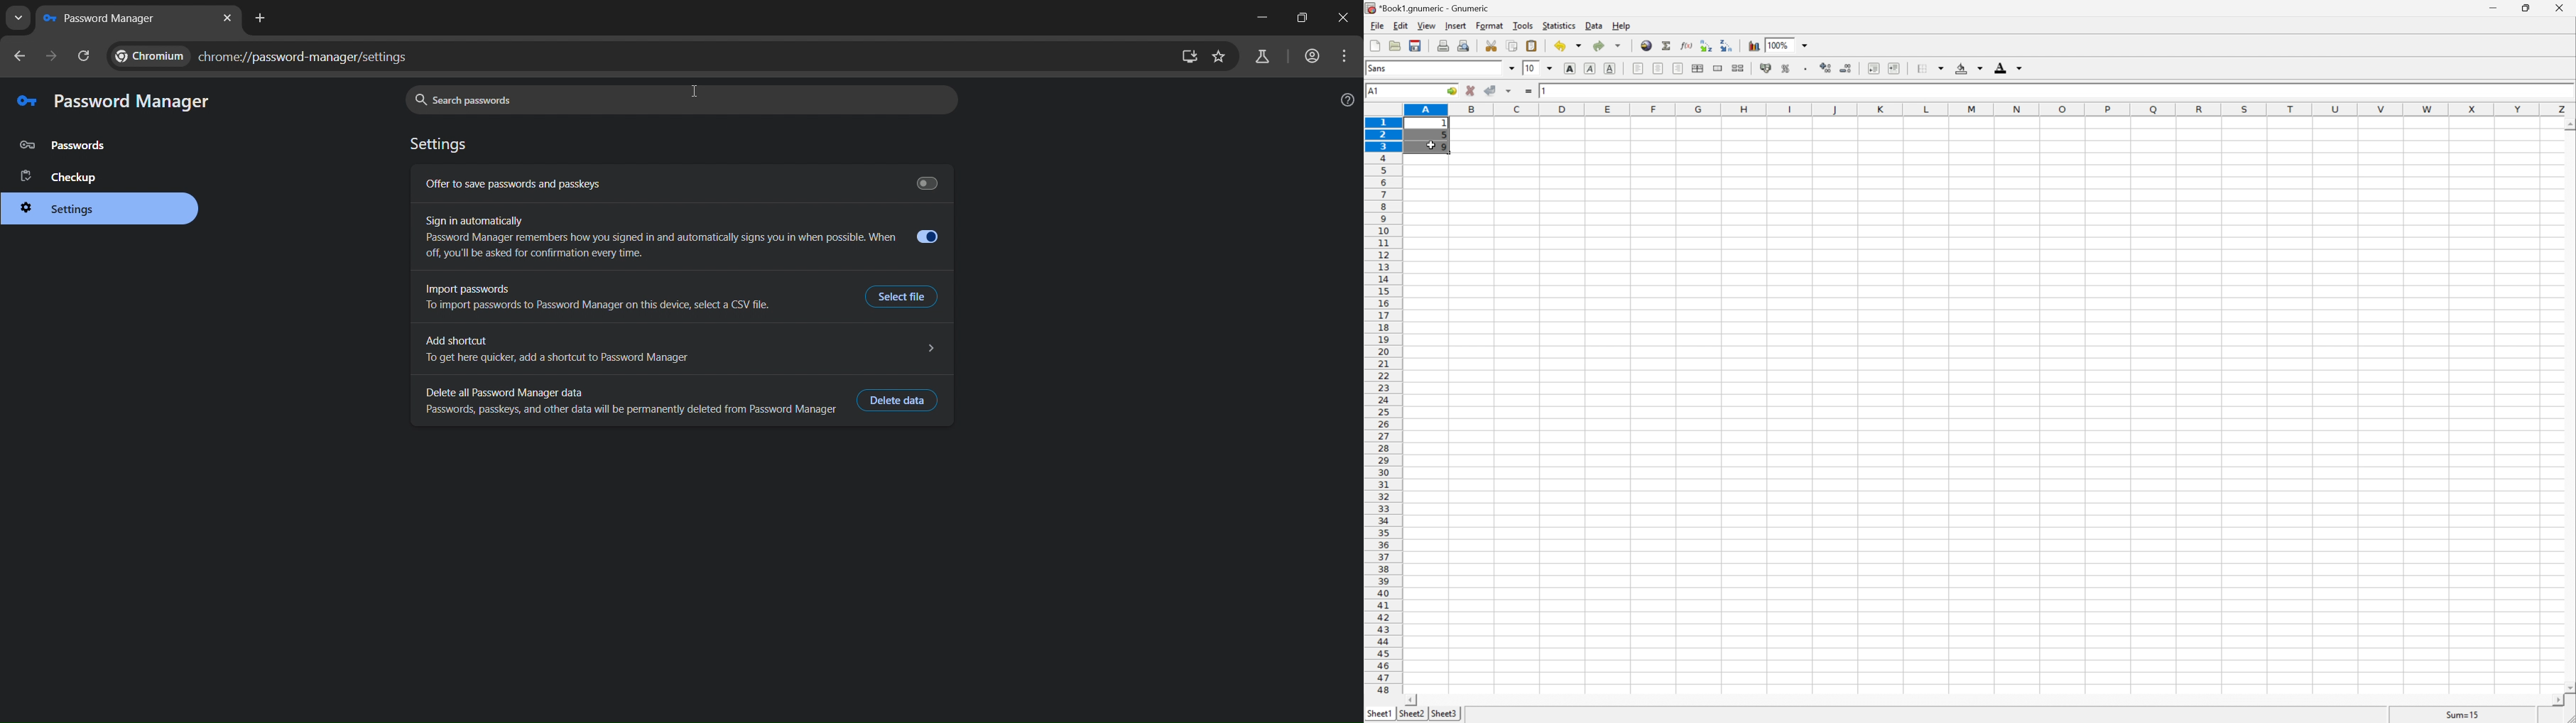 Image resolution: width=2576 pixels, height=728 pixels. What do you see at coordinates (1611, 69) in the screenshot?
I see `underline` at bounding box center [1611, 69].